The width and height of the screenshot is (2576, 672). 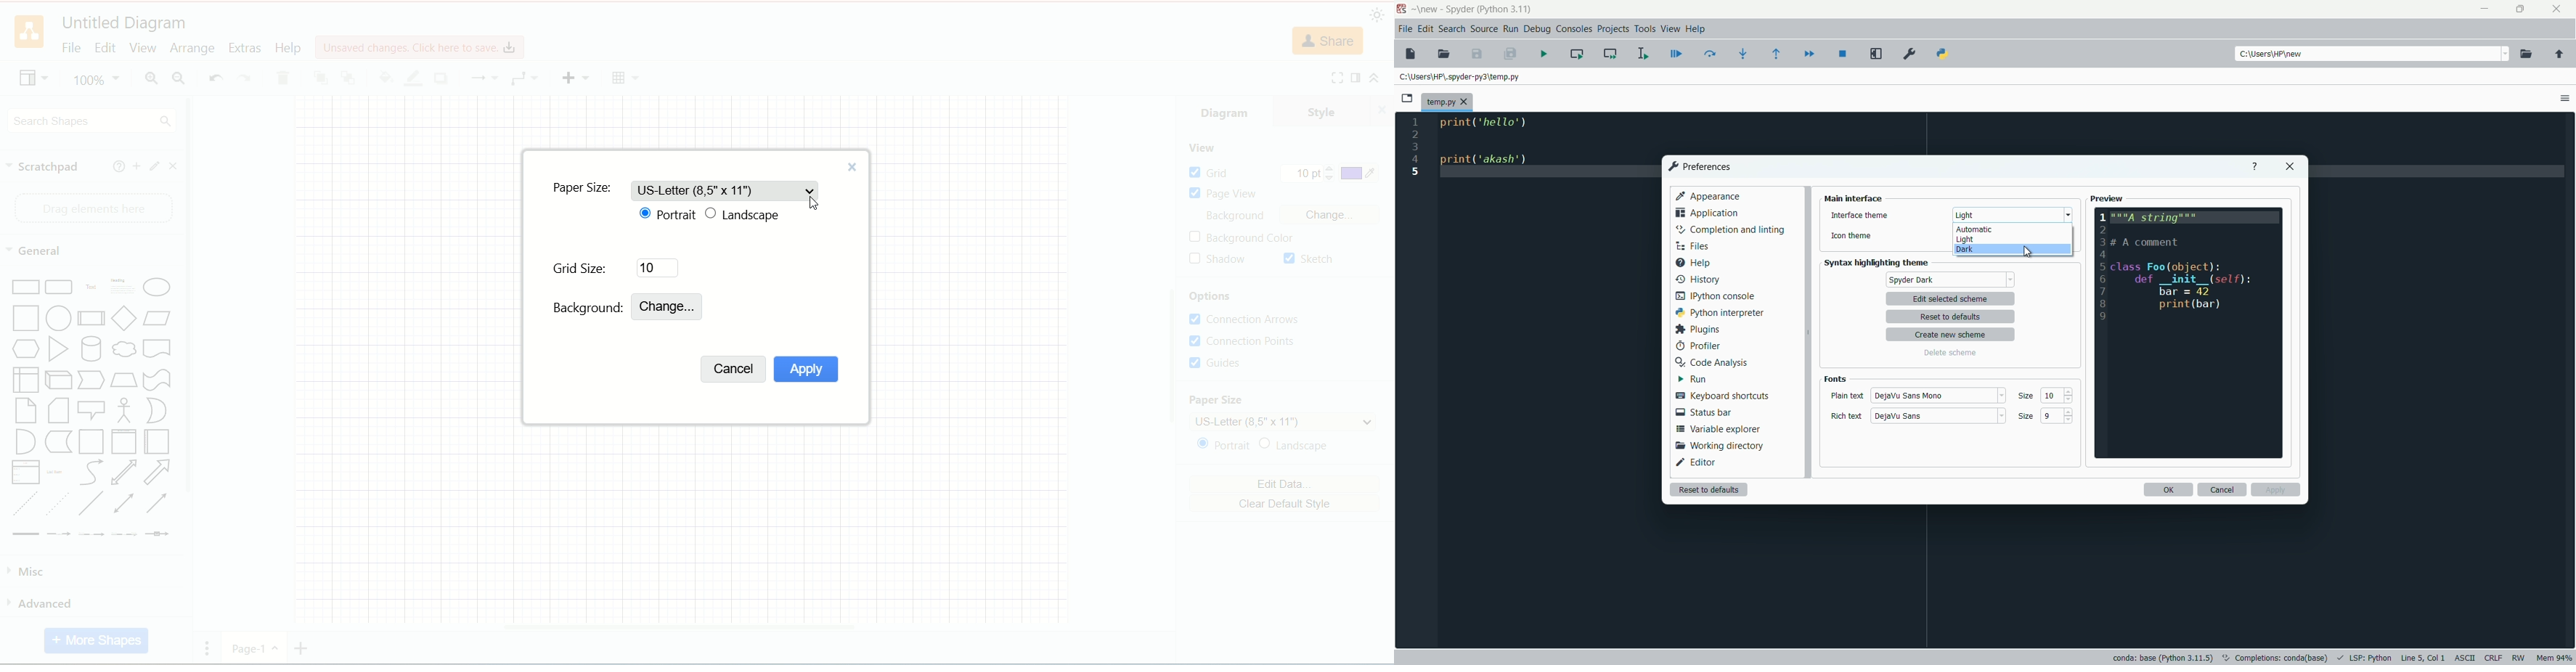 I want to click on debug menu, so click(x=1537, y=28).